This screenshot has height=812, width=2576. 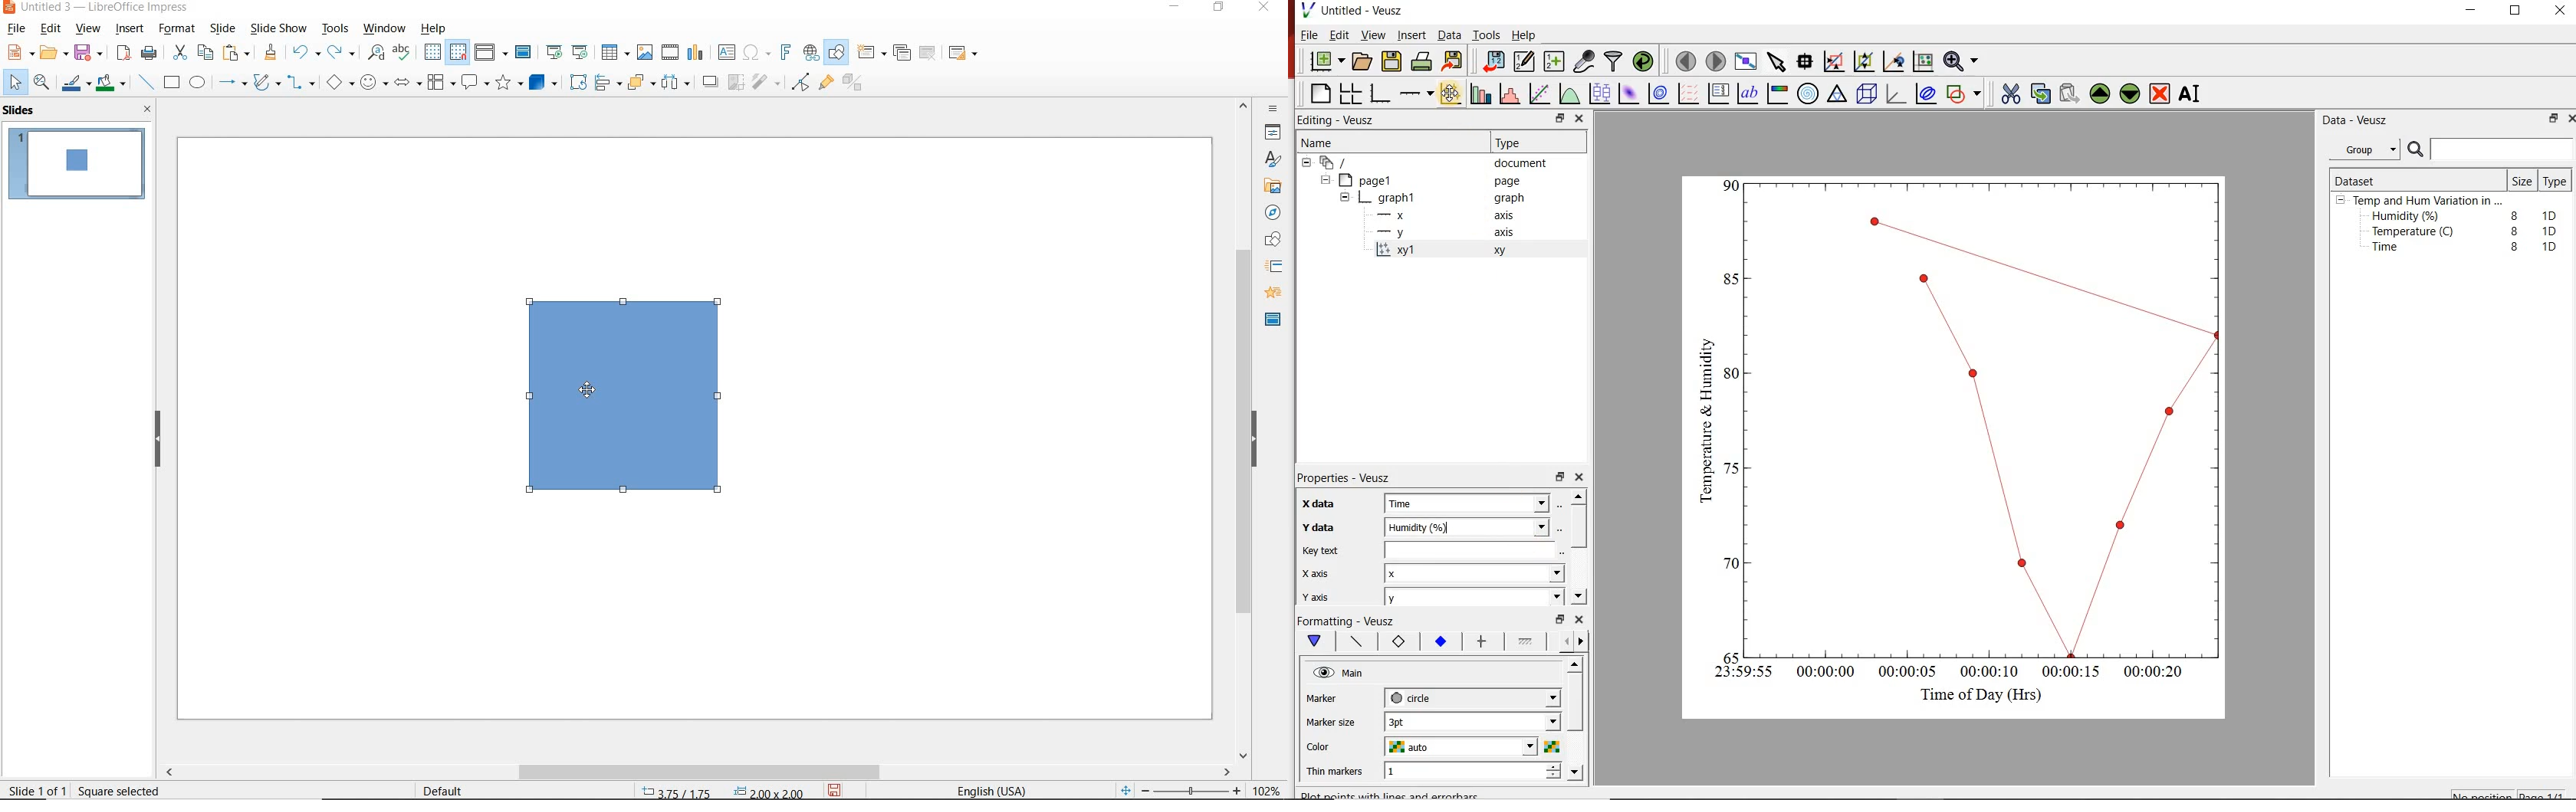 I want to click on new slide, so click(x=872, y=55).